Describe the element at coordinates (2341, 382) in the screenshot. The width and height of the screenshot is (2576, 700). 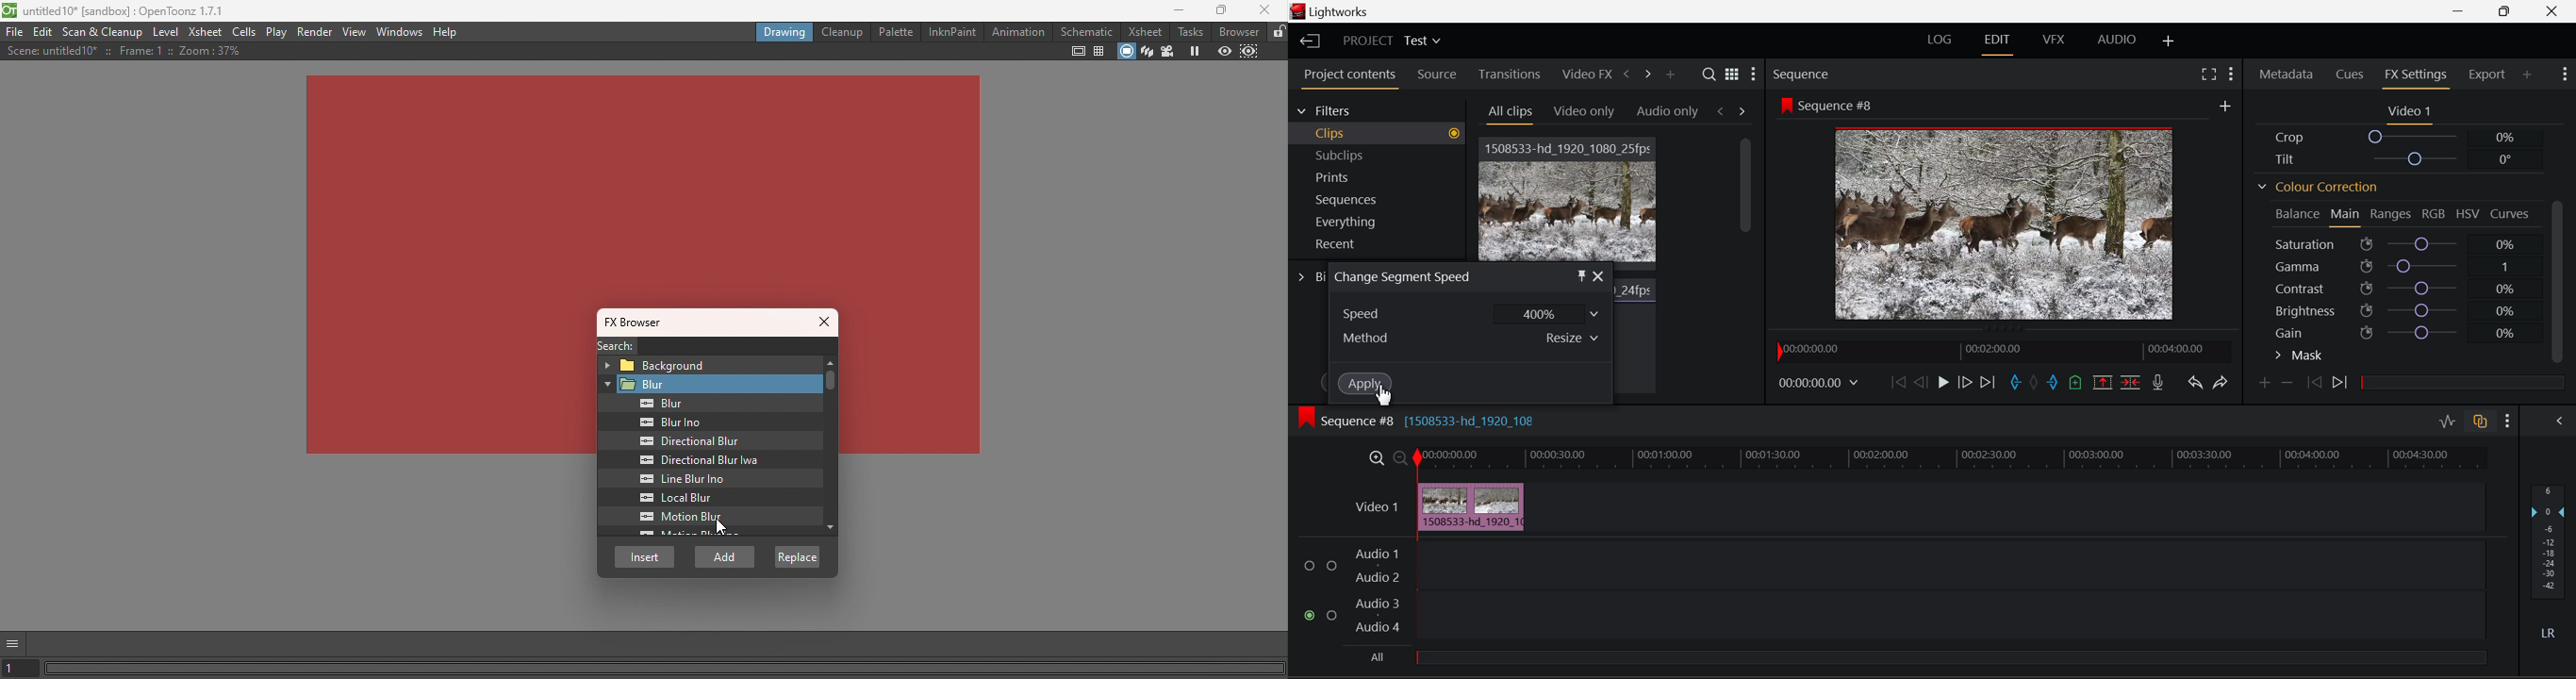
I see `Next Keyframe` at that location.